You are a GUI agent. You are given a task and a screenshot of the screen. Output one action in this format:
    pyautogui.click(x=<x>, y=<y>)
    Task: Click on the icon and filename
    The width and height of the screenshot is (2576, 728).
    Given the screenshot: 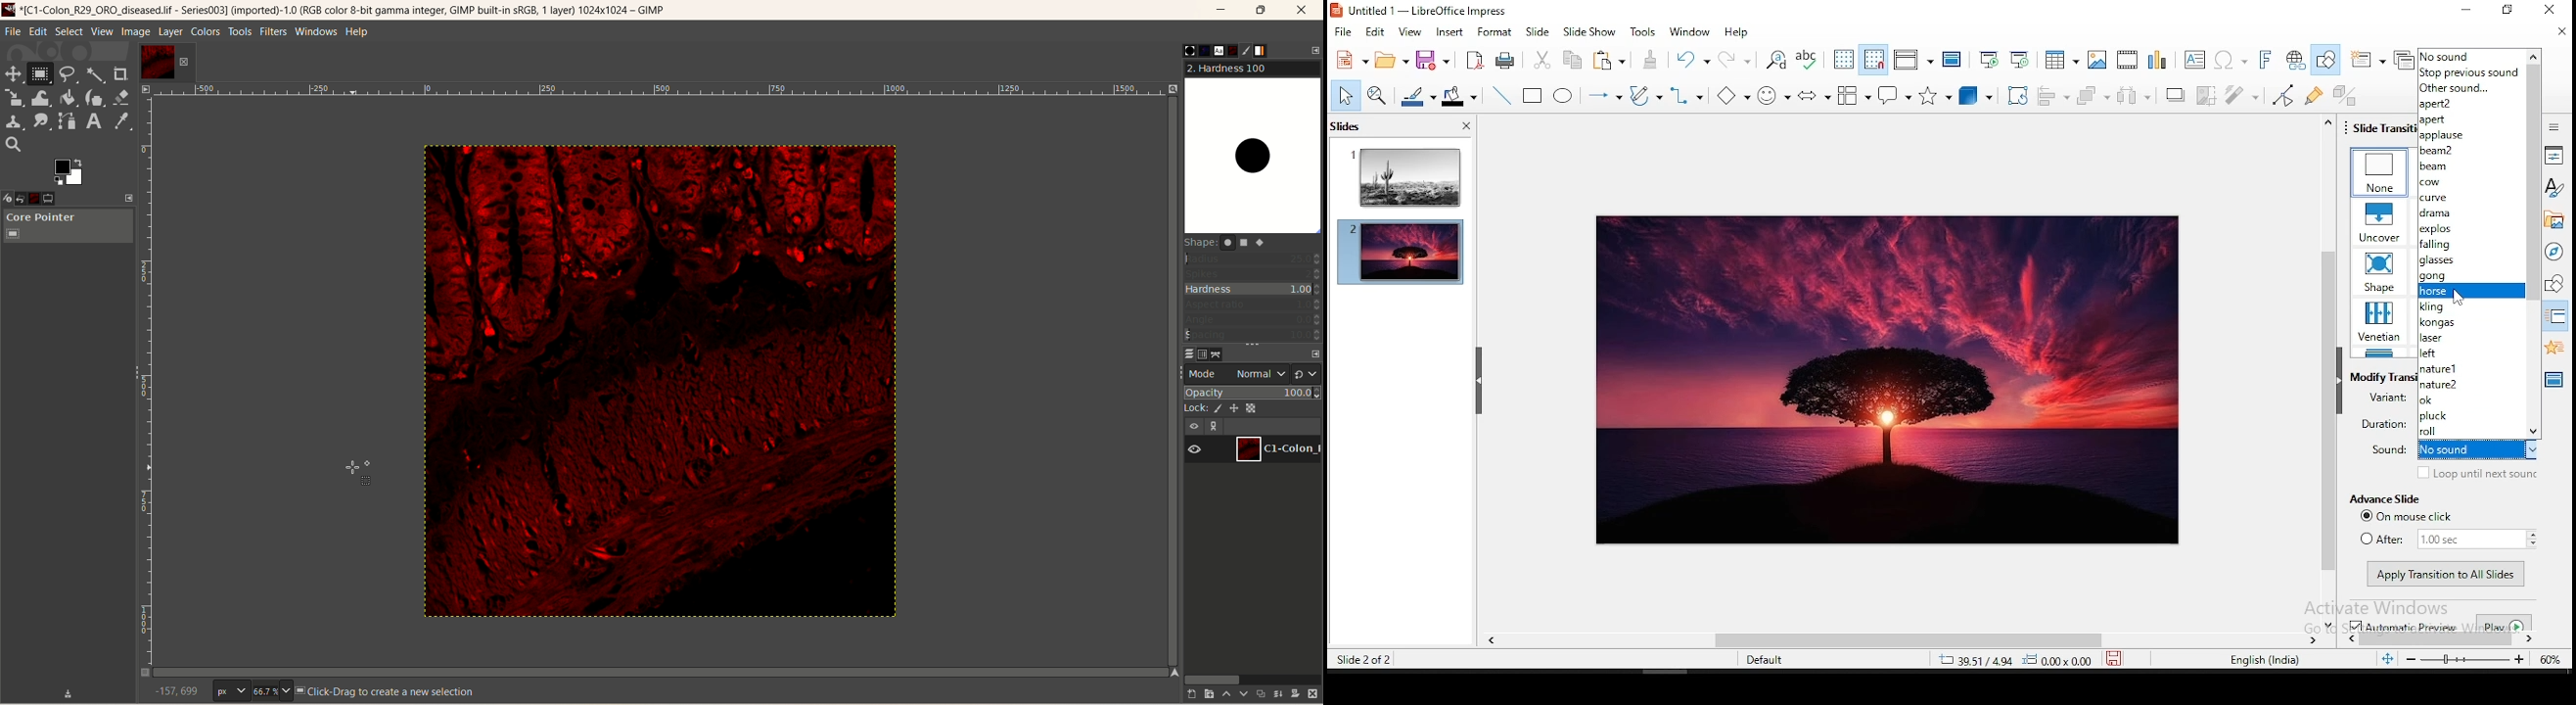 What is the action you would take?
    pyautogui.click(x=1419, y=11)
    